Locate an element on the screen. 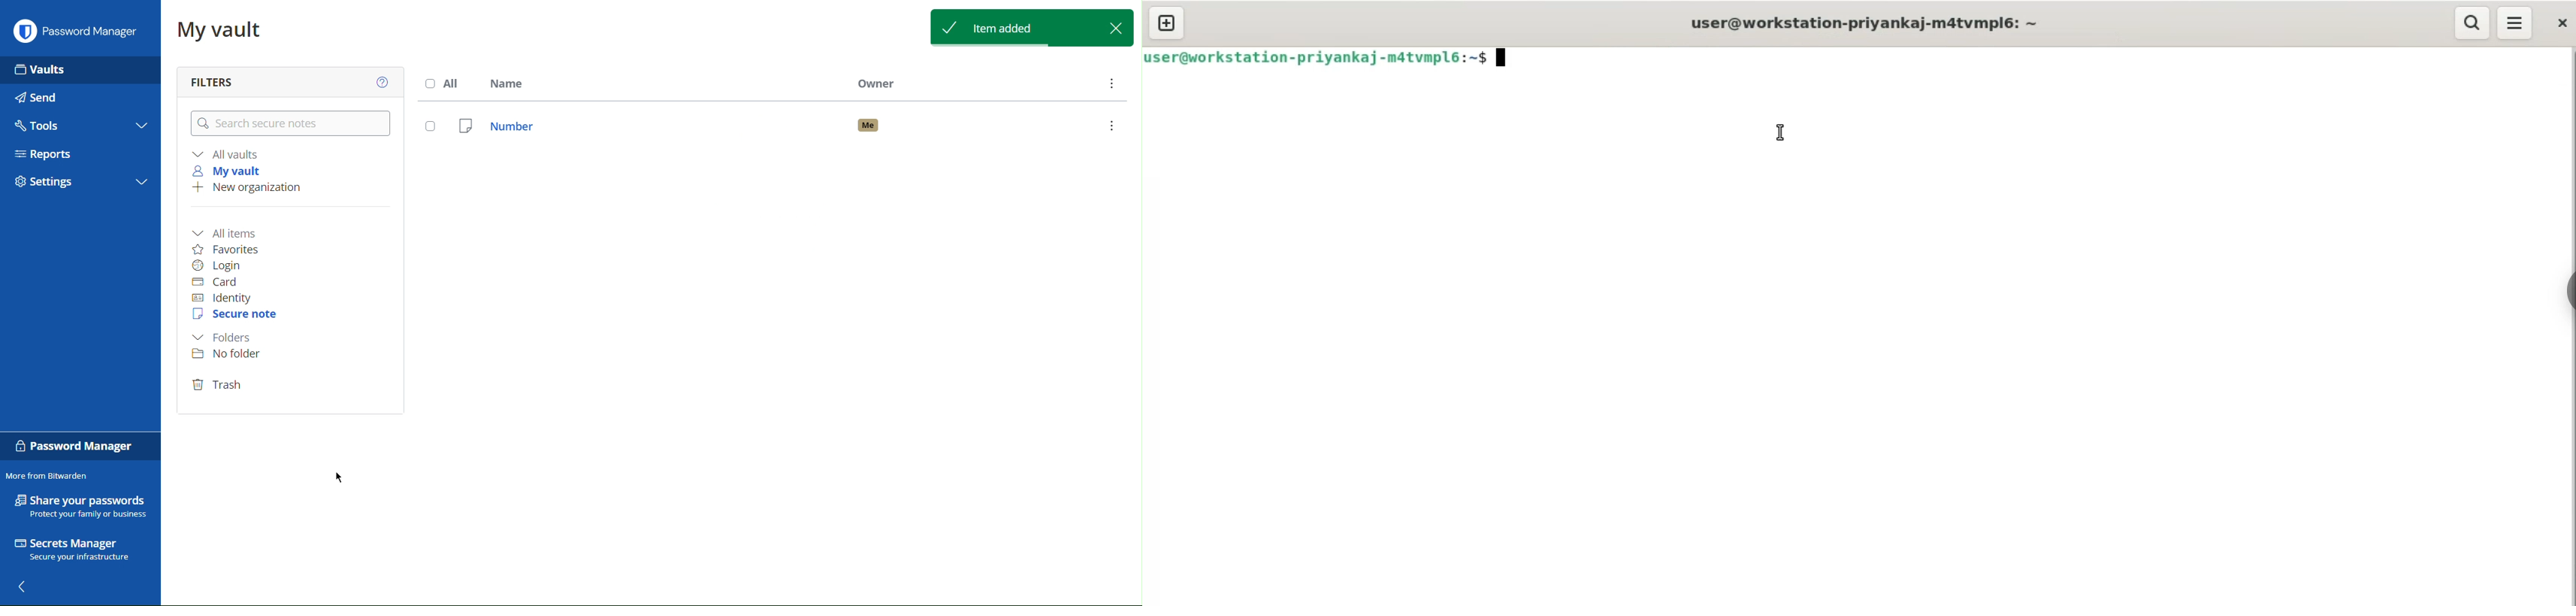 This screenshot has width=2576, height=616. Vaults is located at coordinates (42, 69).